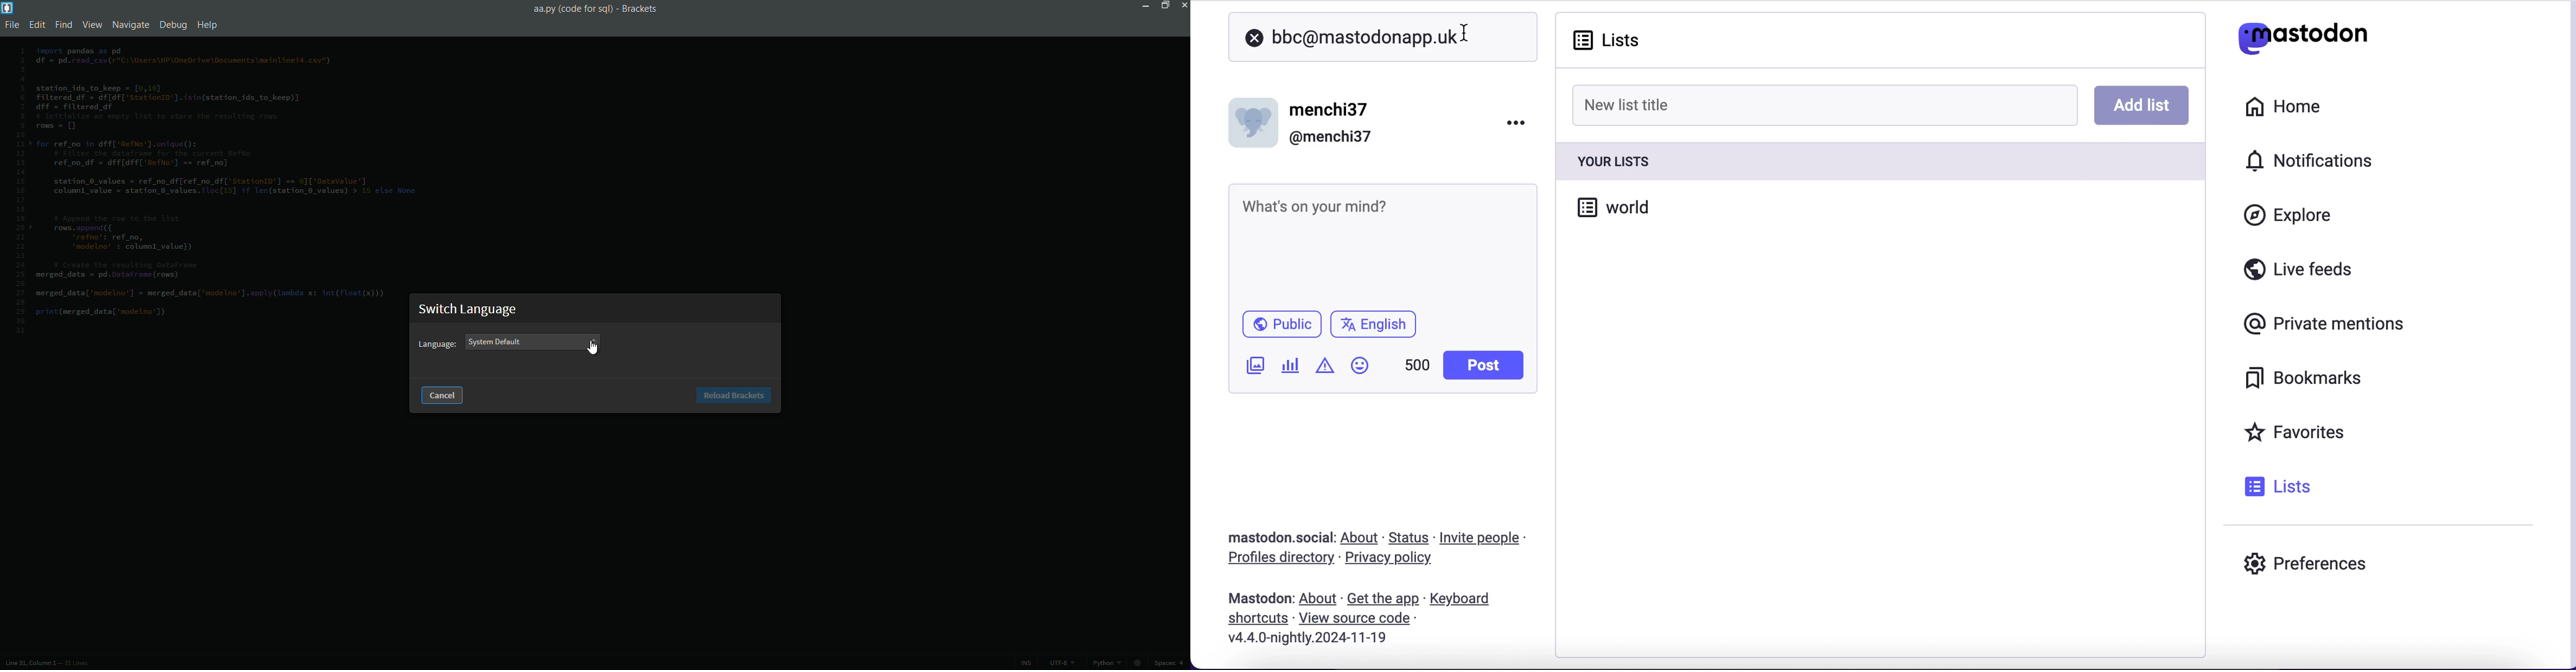 The height and width of the screenshot is (672, 2576). Describe the element at coordinates (496, 342) in the screenshot. I see `system default` at that location.